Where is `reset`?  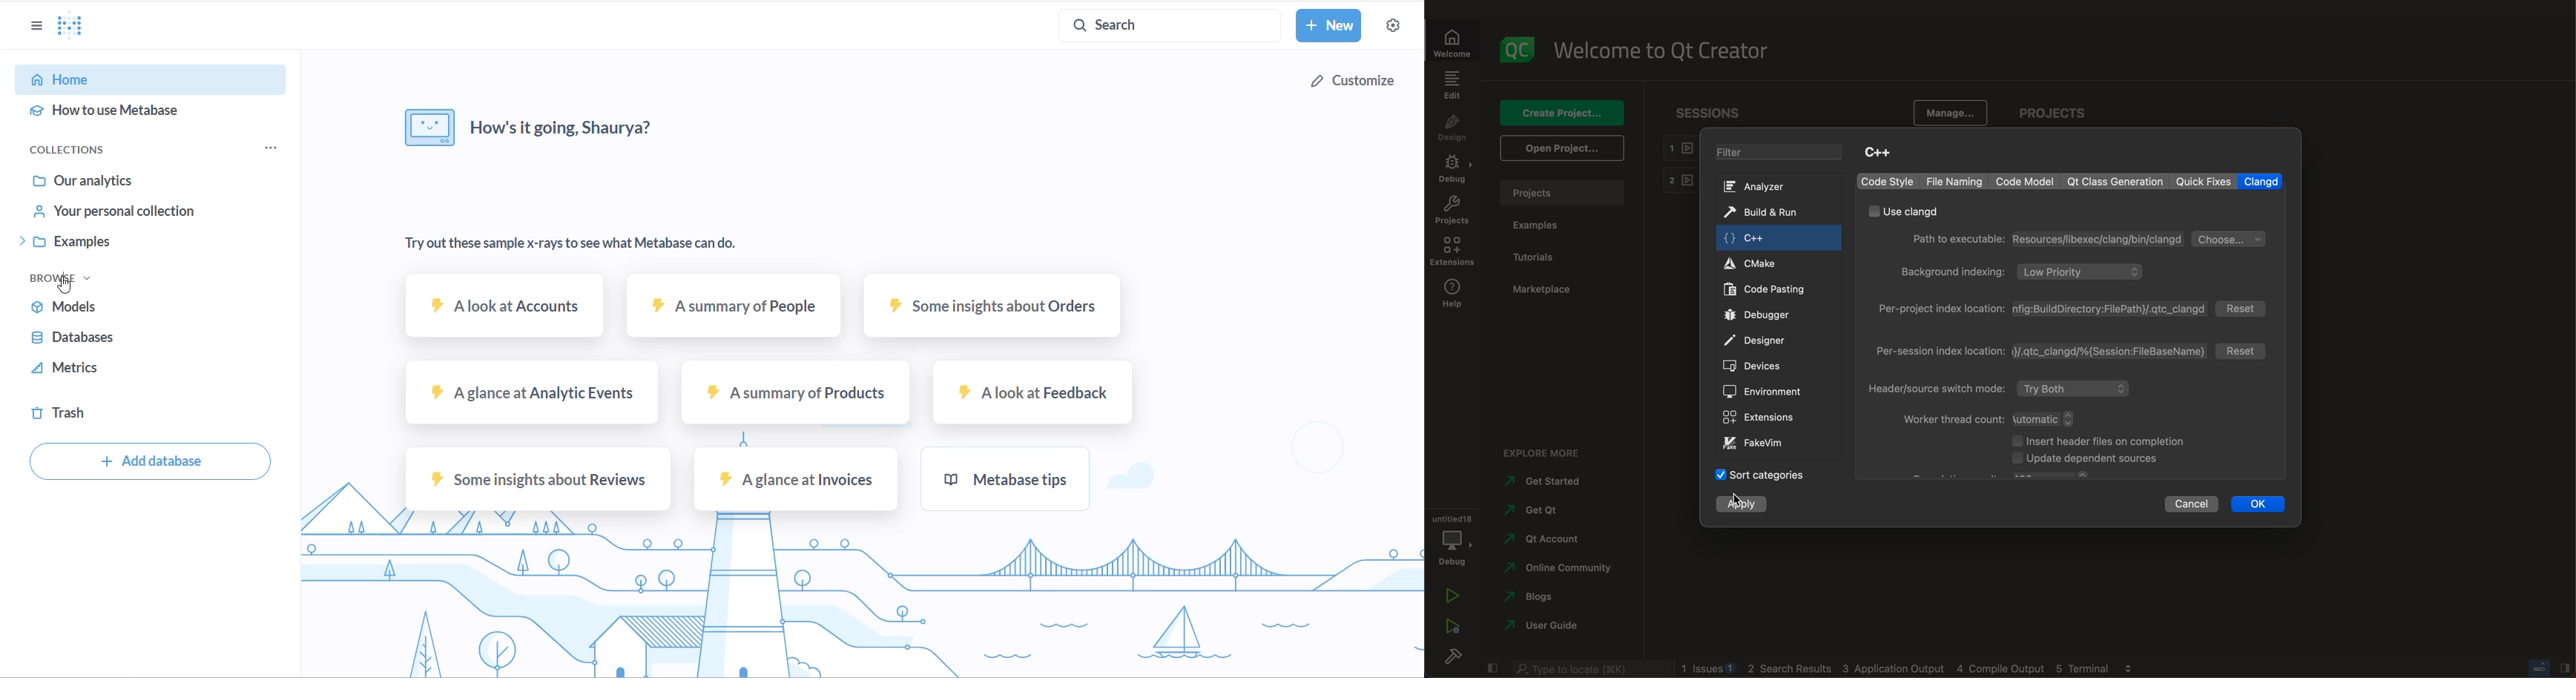
reset is located at coordinates (2245, 351).